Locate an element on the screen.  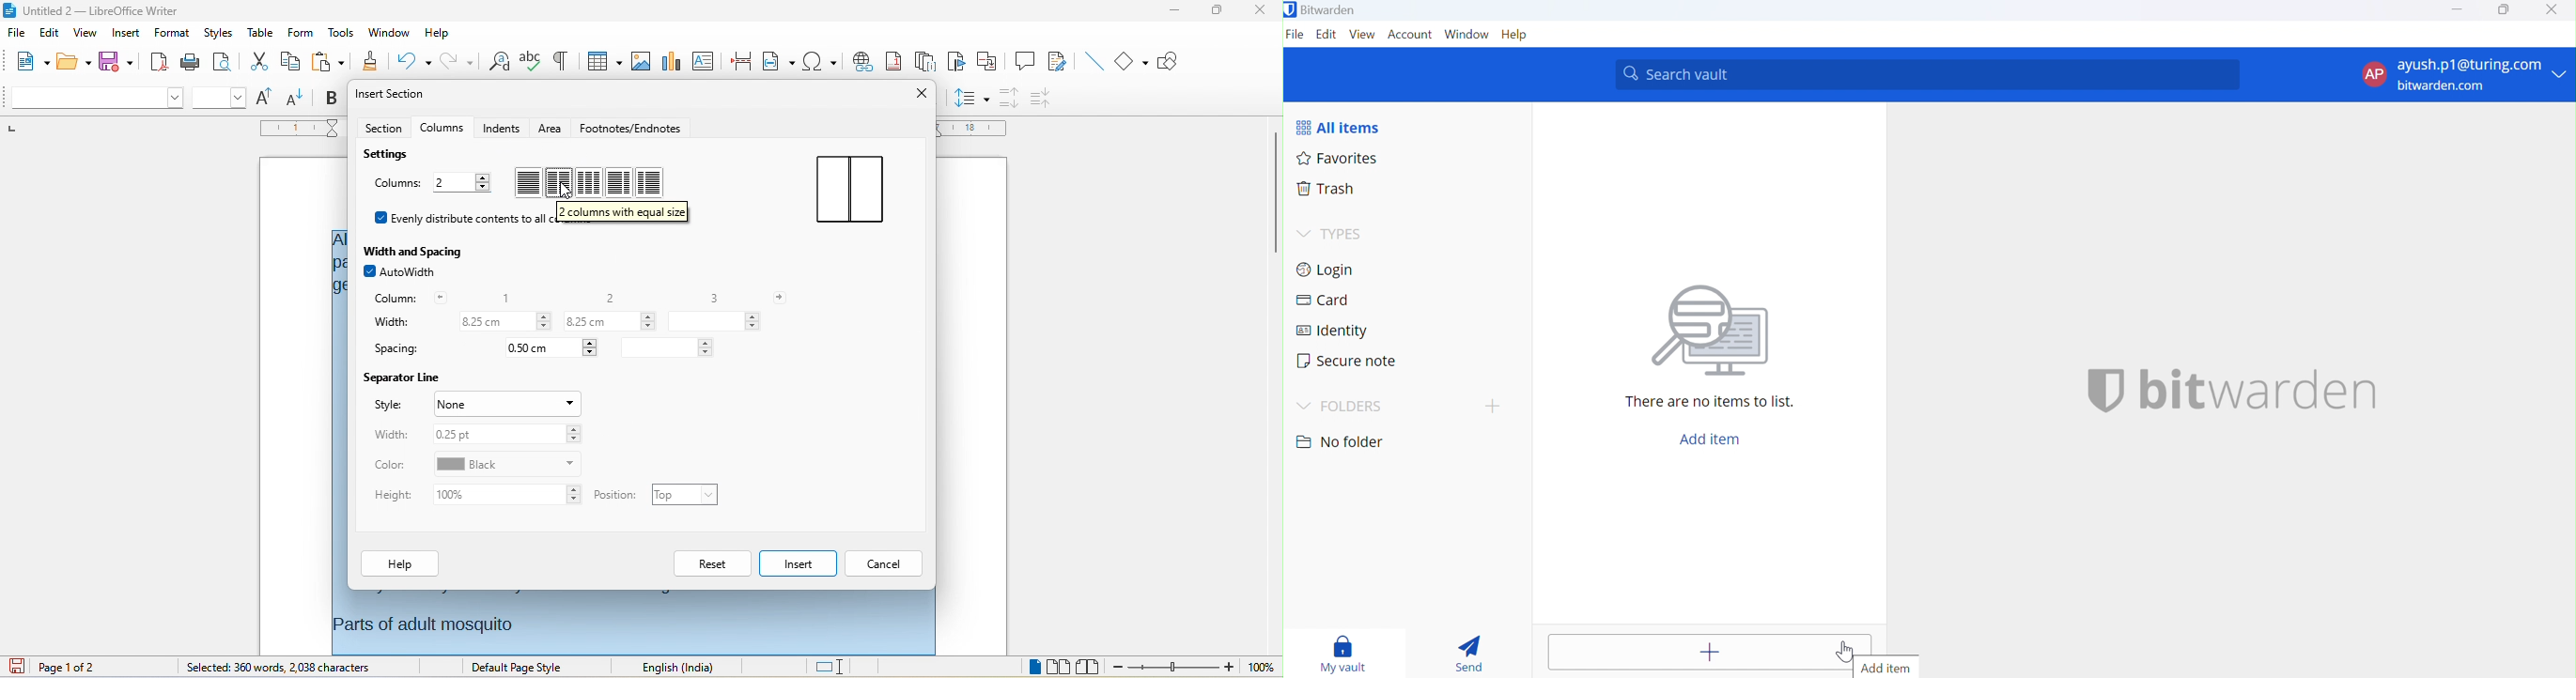
settings is located at coordinates (392, 155).